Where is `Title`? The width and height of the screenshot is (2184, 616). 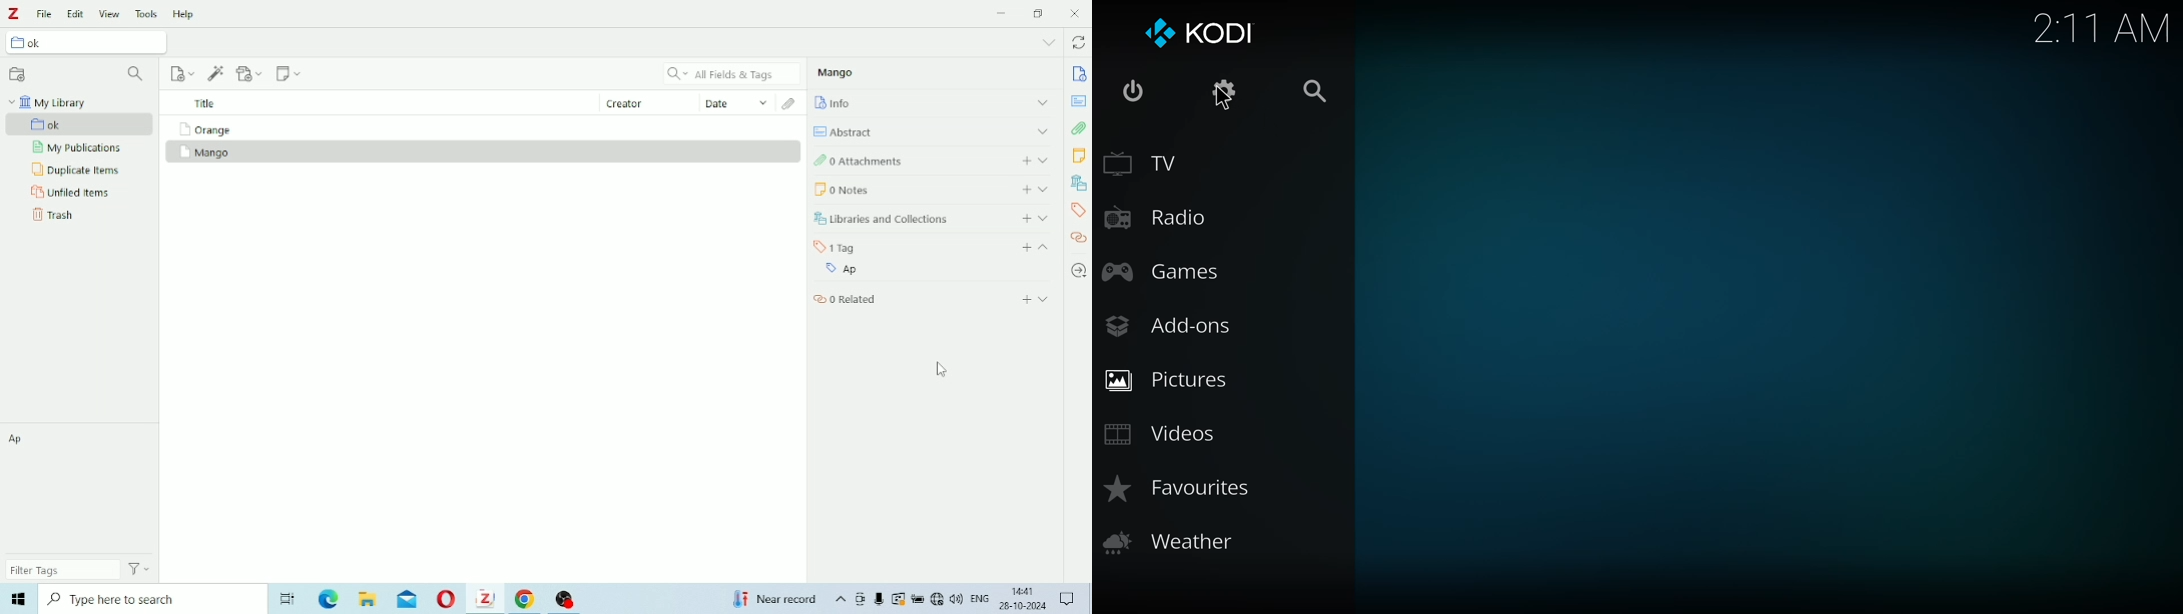
Title is located at coordinates (207, 104).